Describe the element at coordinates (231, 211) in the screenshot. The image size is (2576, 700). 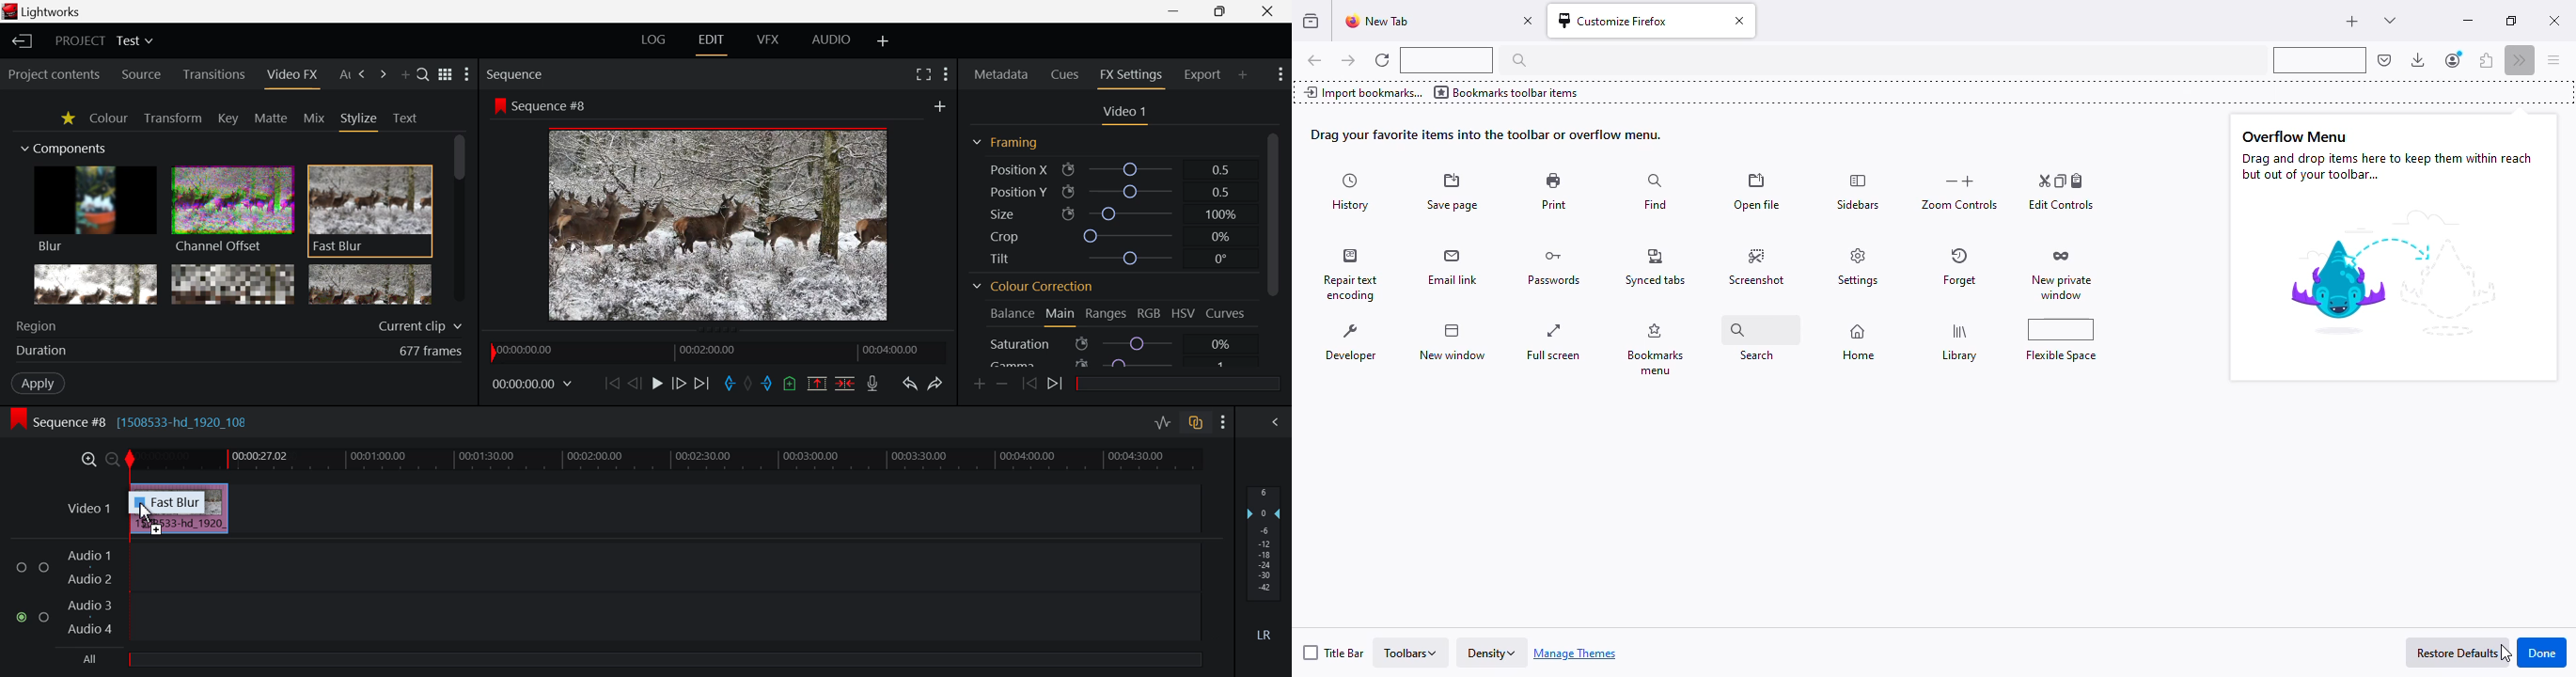
I see `Channel Offset` at that location.